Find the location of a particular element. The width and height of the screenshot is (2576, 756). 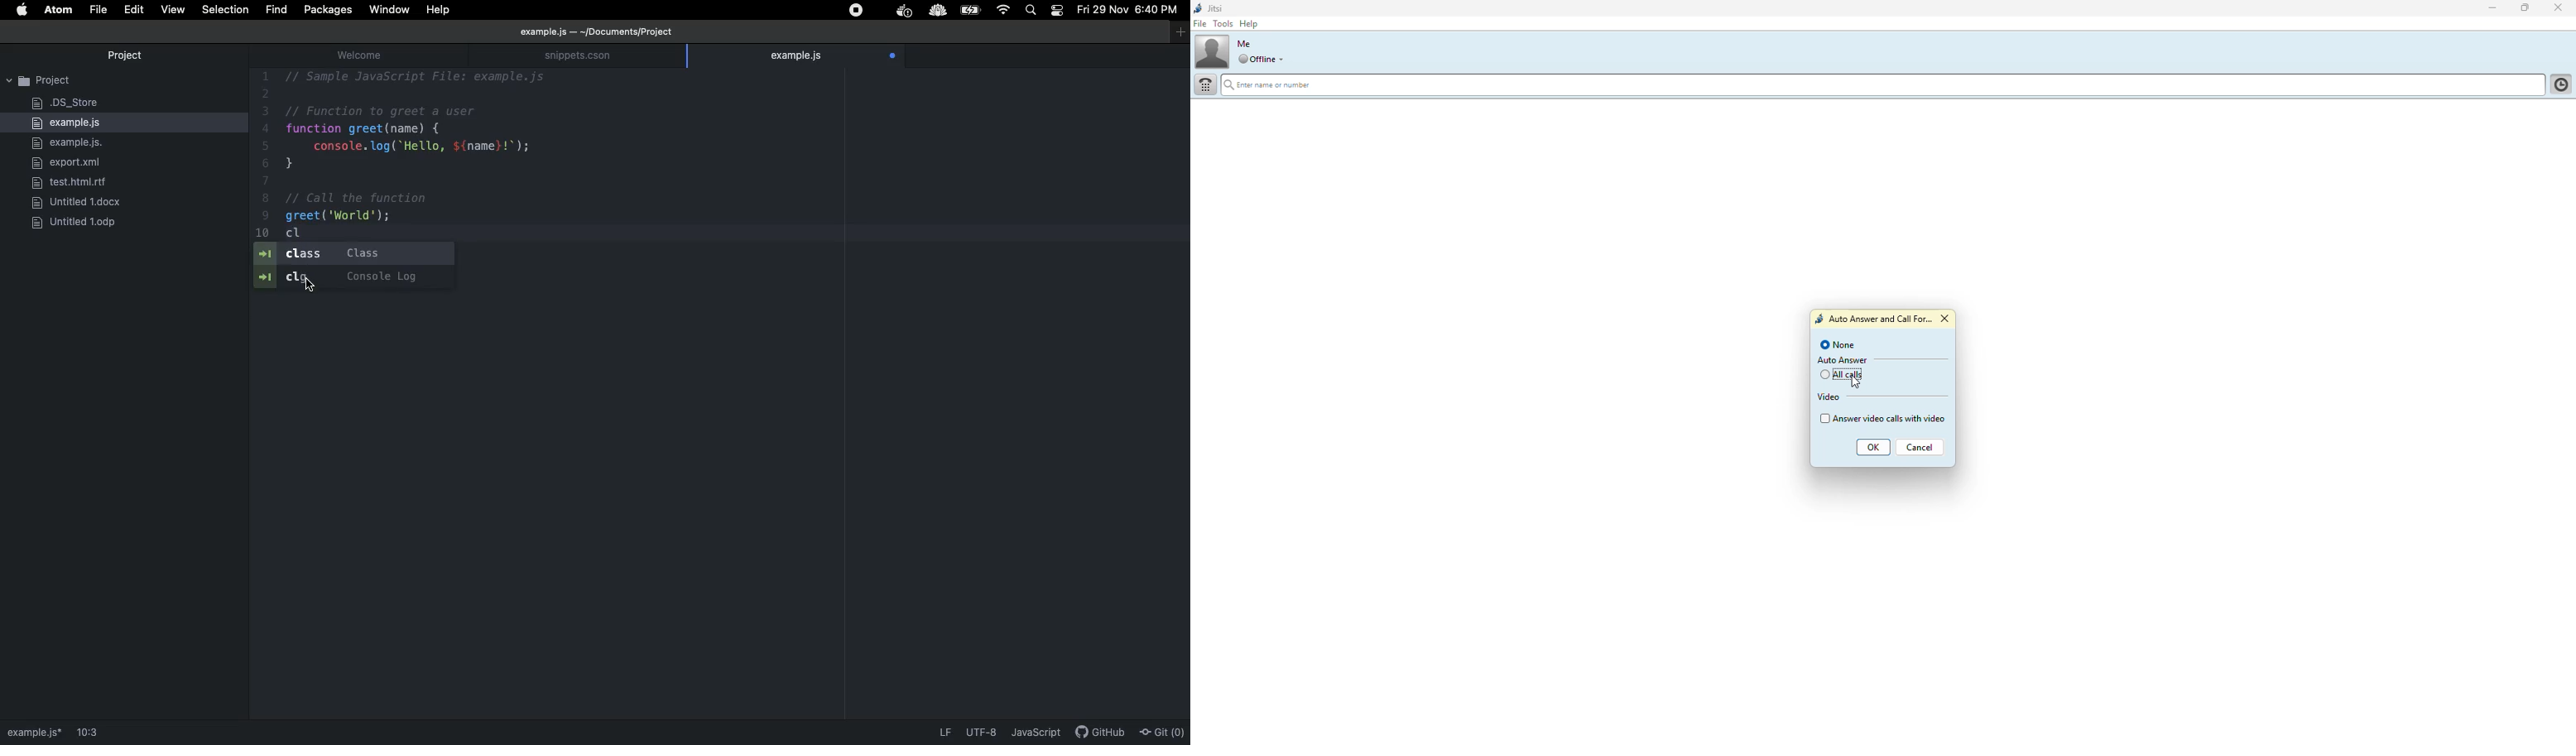

drop down is located at coordinates (1285, 59).